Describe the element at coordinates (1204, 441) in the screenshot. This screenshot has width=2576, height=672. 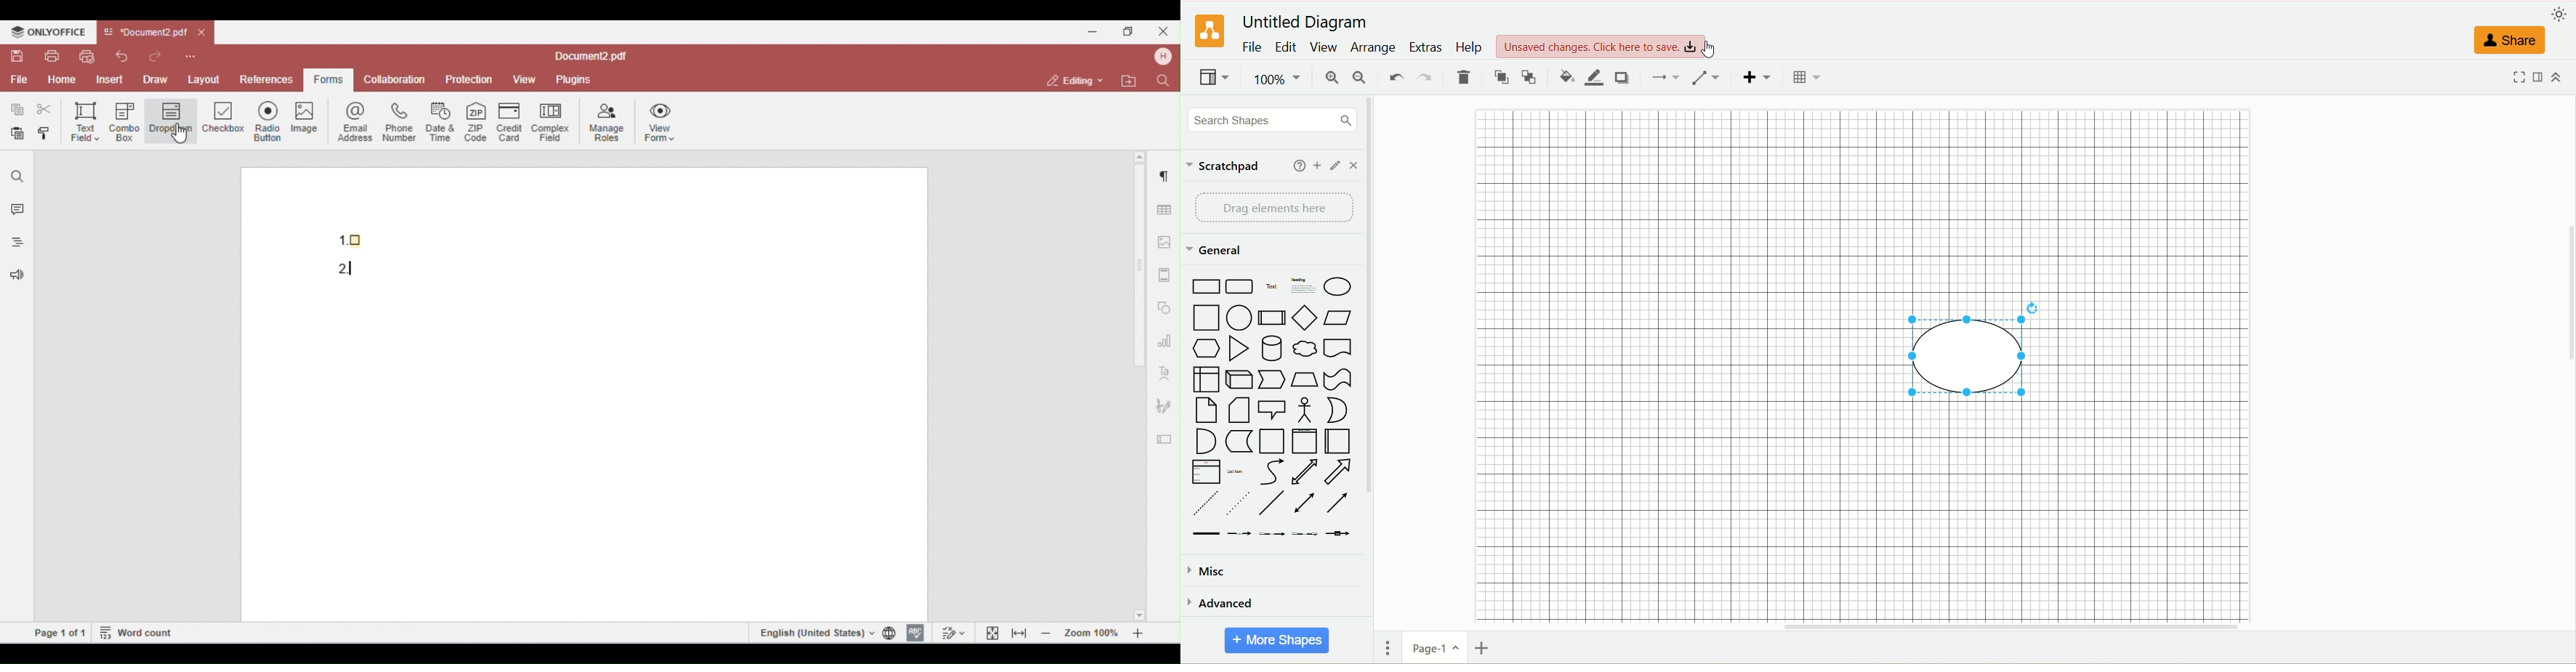
I see `and` at that location.